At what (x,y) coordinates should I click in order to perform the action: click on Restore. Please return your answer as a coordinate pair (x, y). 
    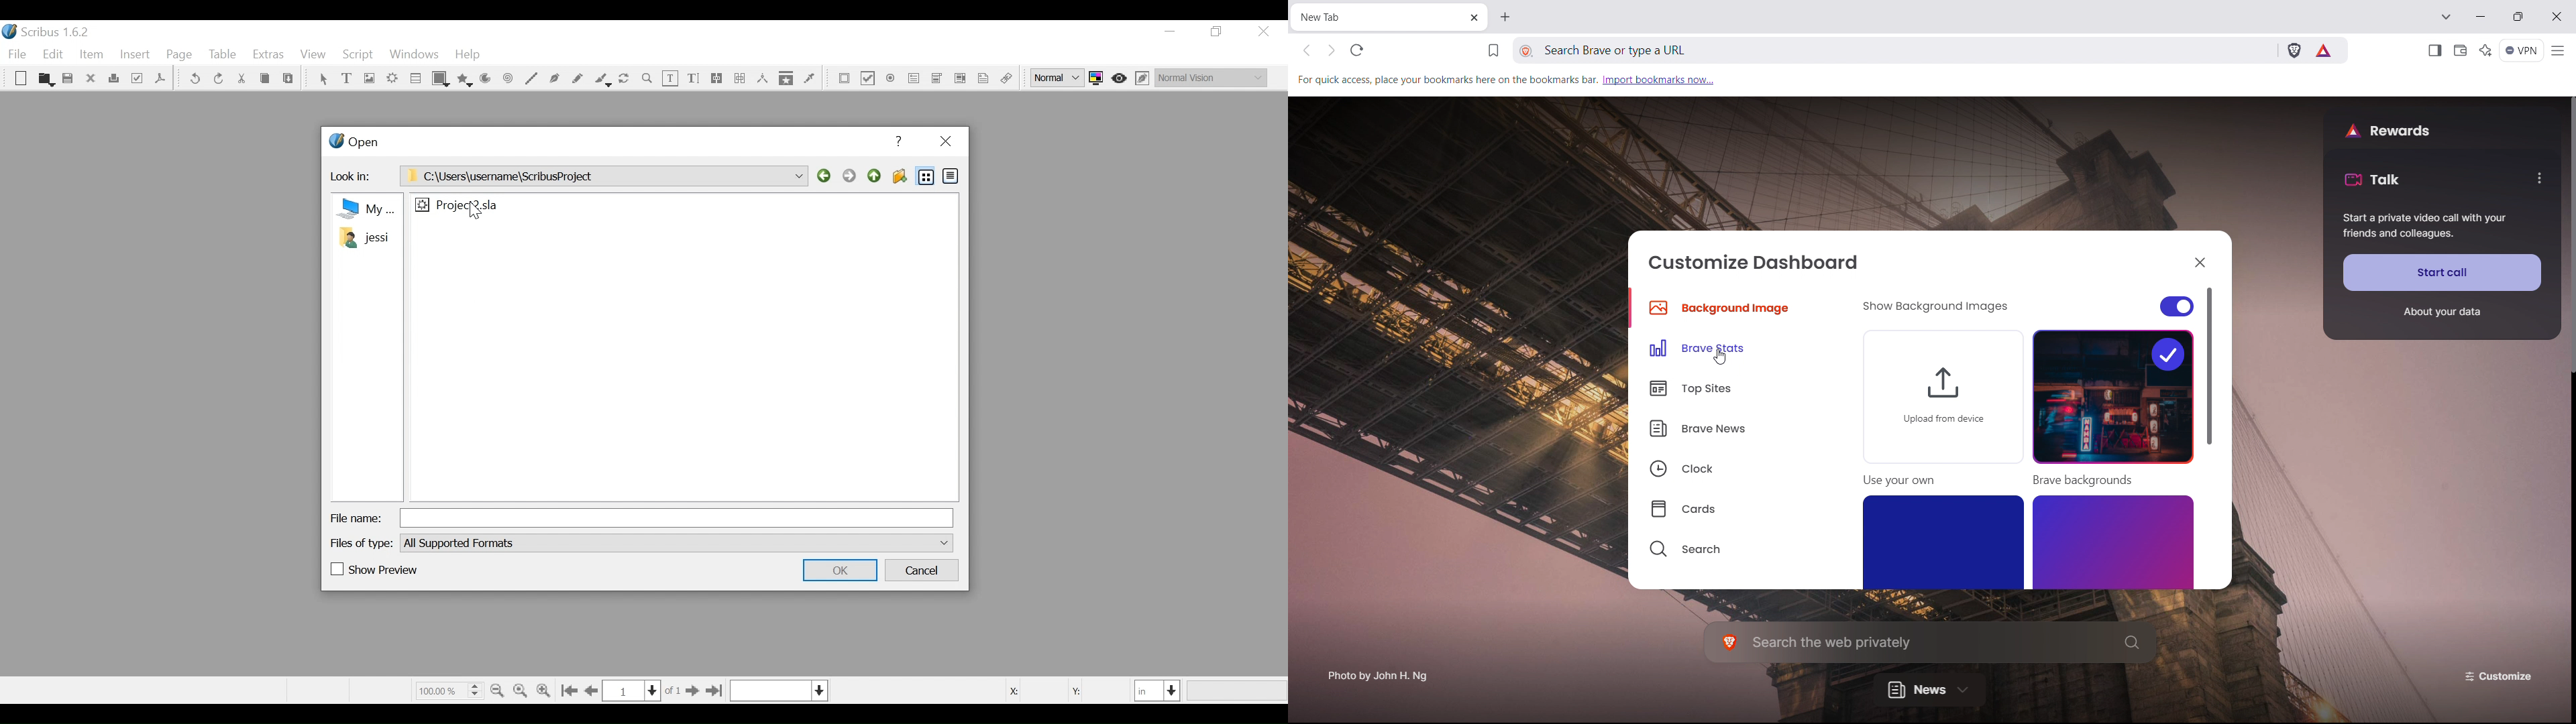
    Looking at the image, I should click on (1218, 32).